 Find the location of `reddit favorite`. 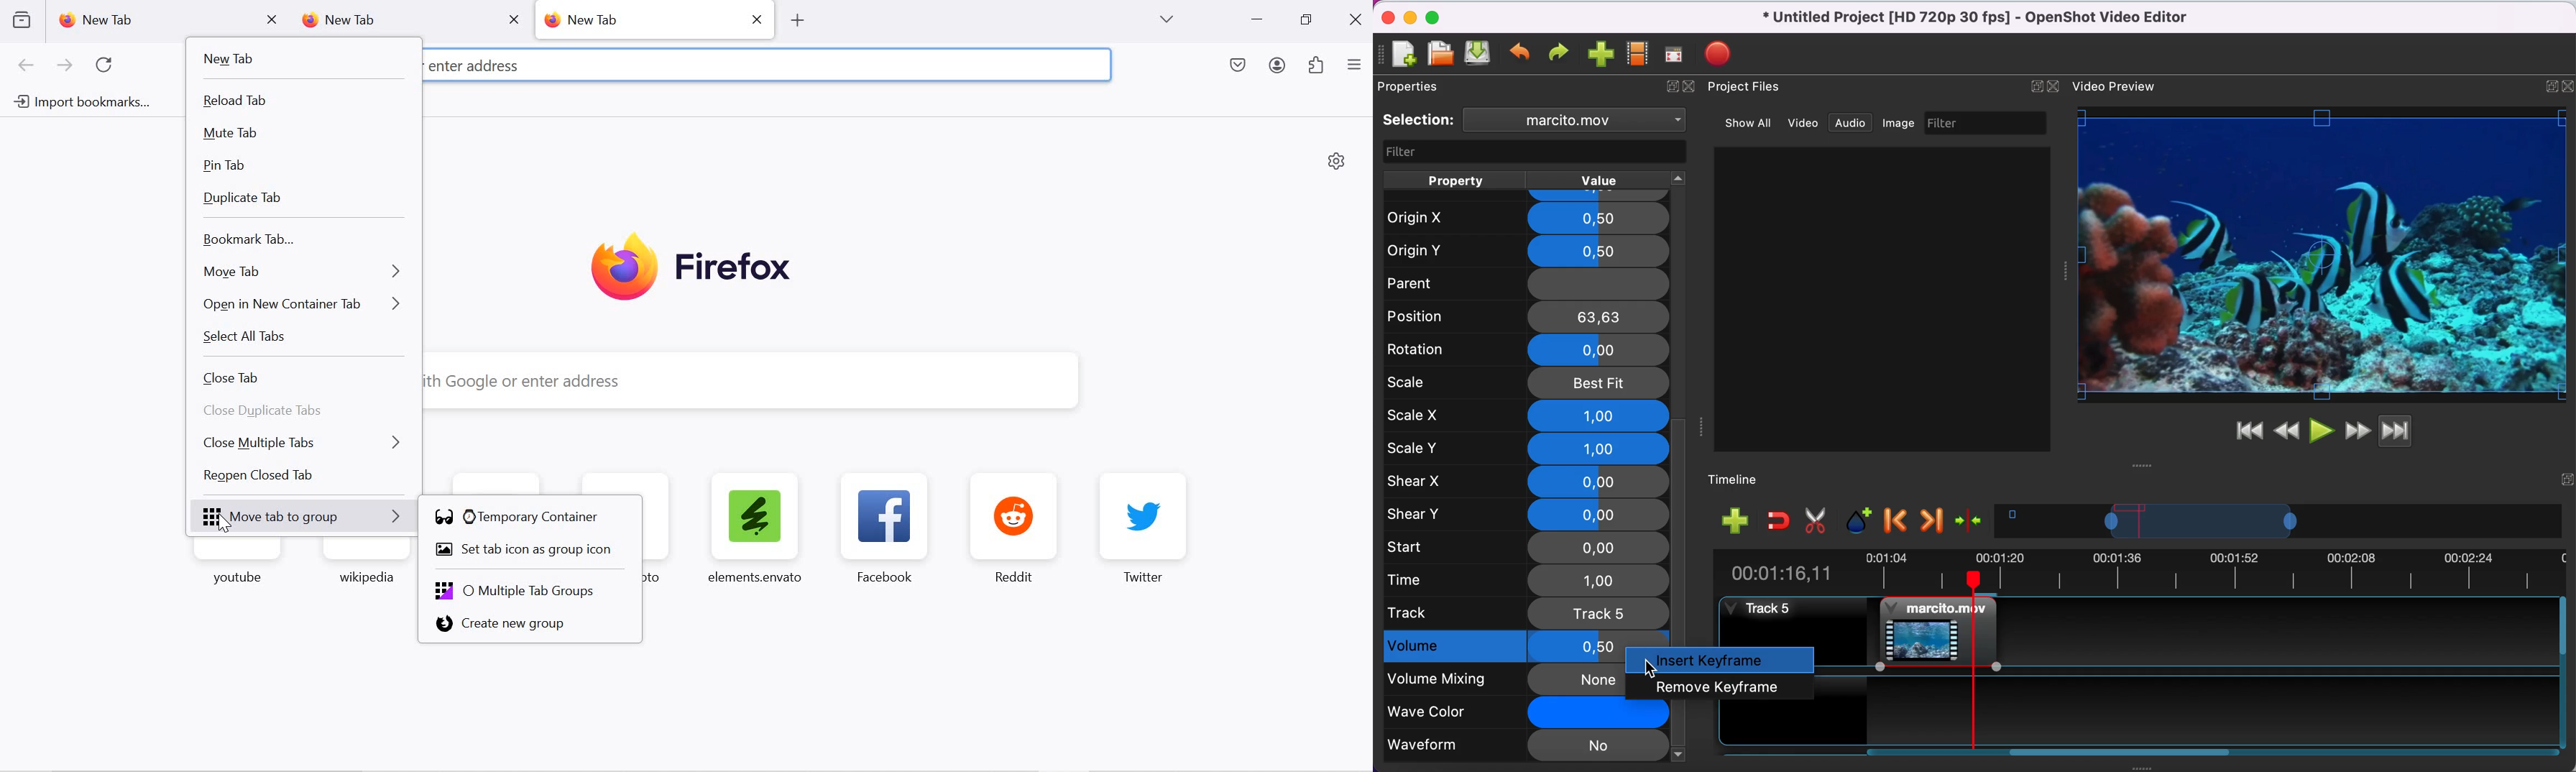

reddit favorite is located at coordinates (1020, 528).